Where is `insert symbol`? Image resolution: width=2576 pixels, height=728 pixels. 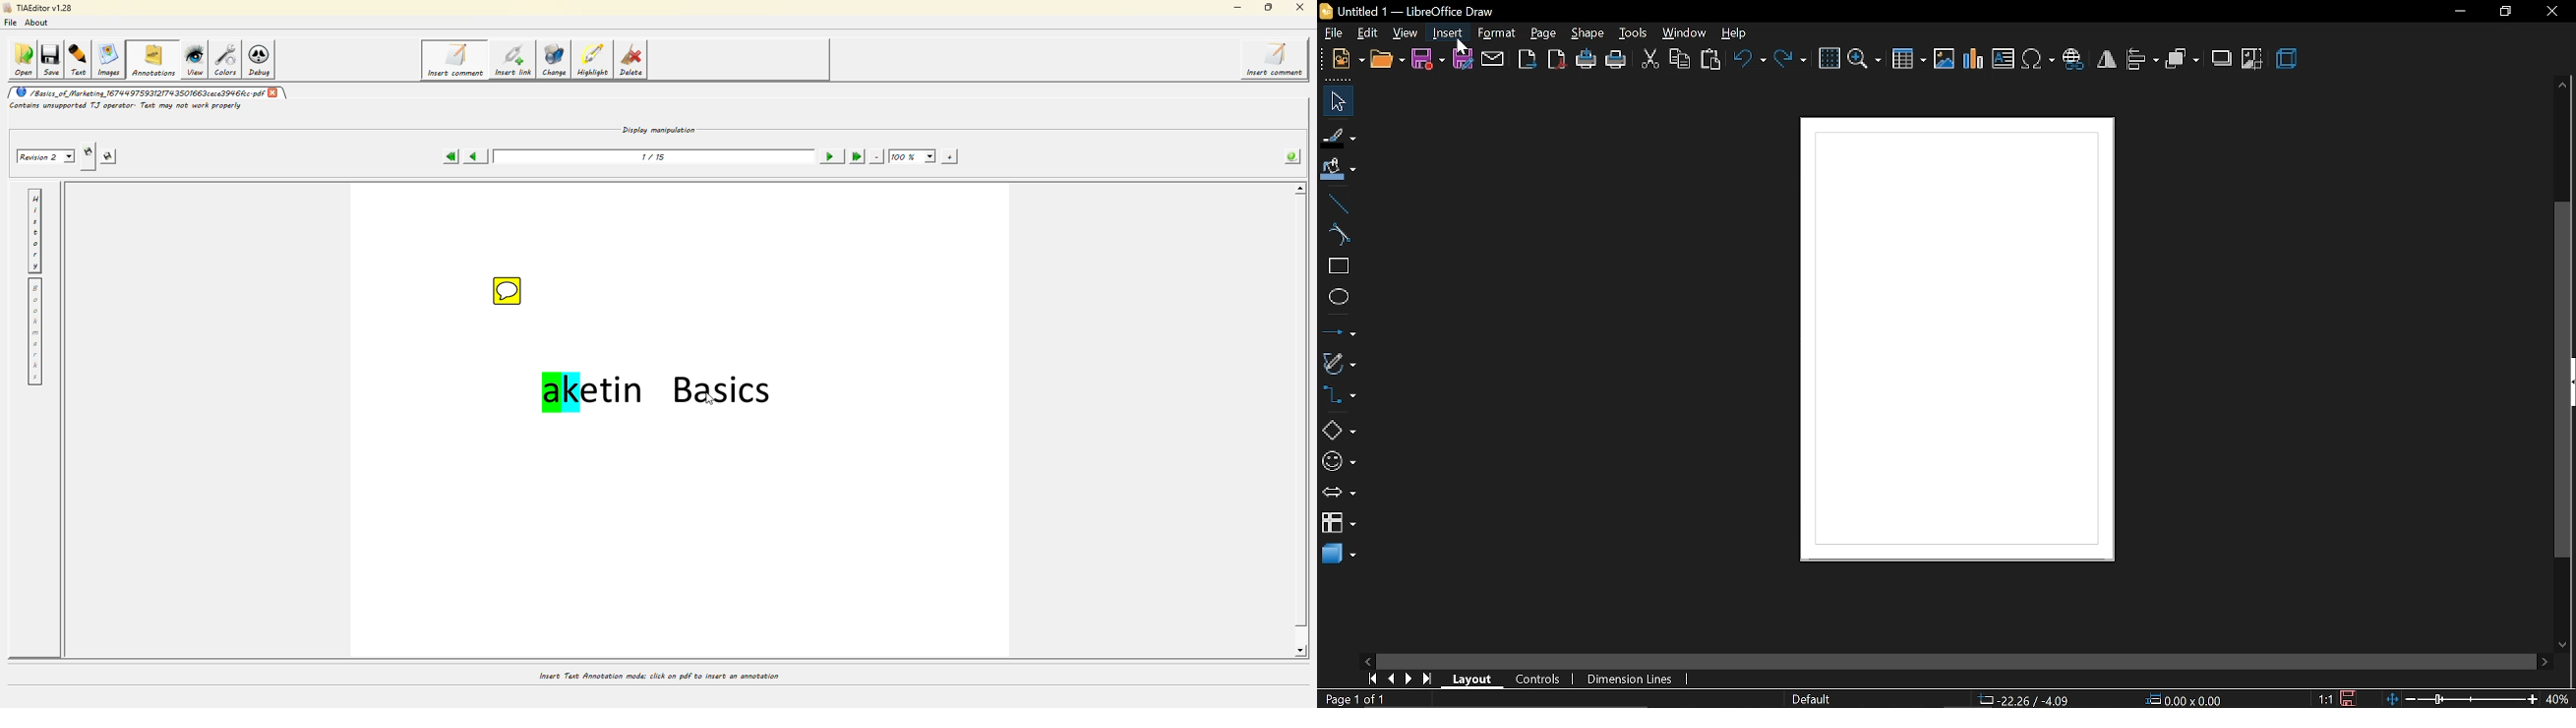 insert symbol is located at coordinates (2039, 60).